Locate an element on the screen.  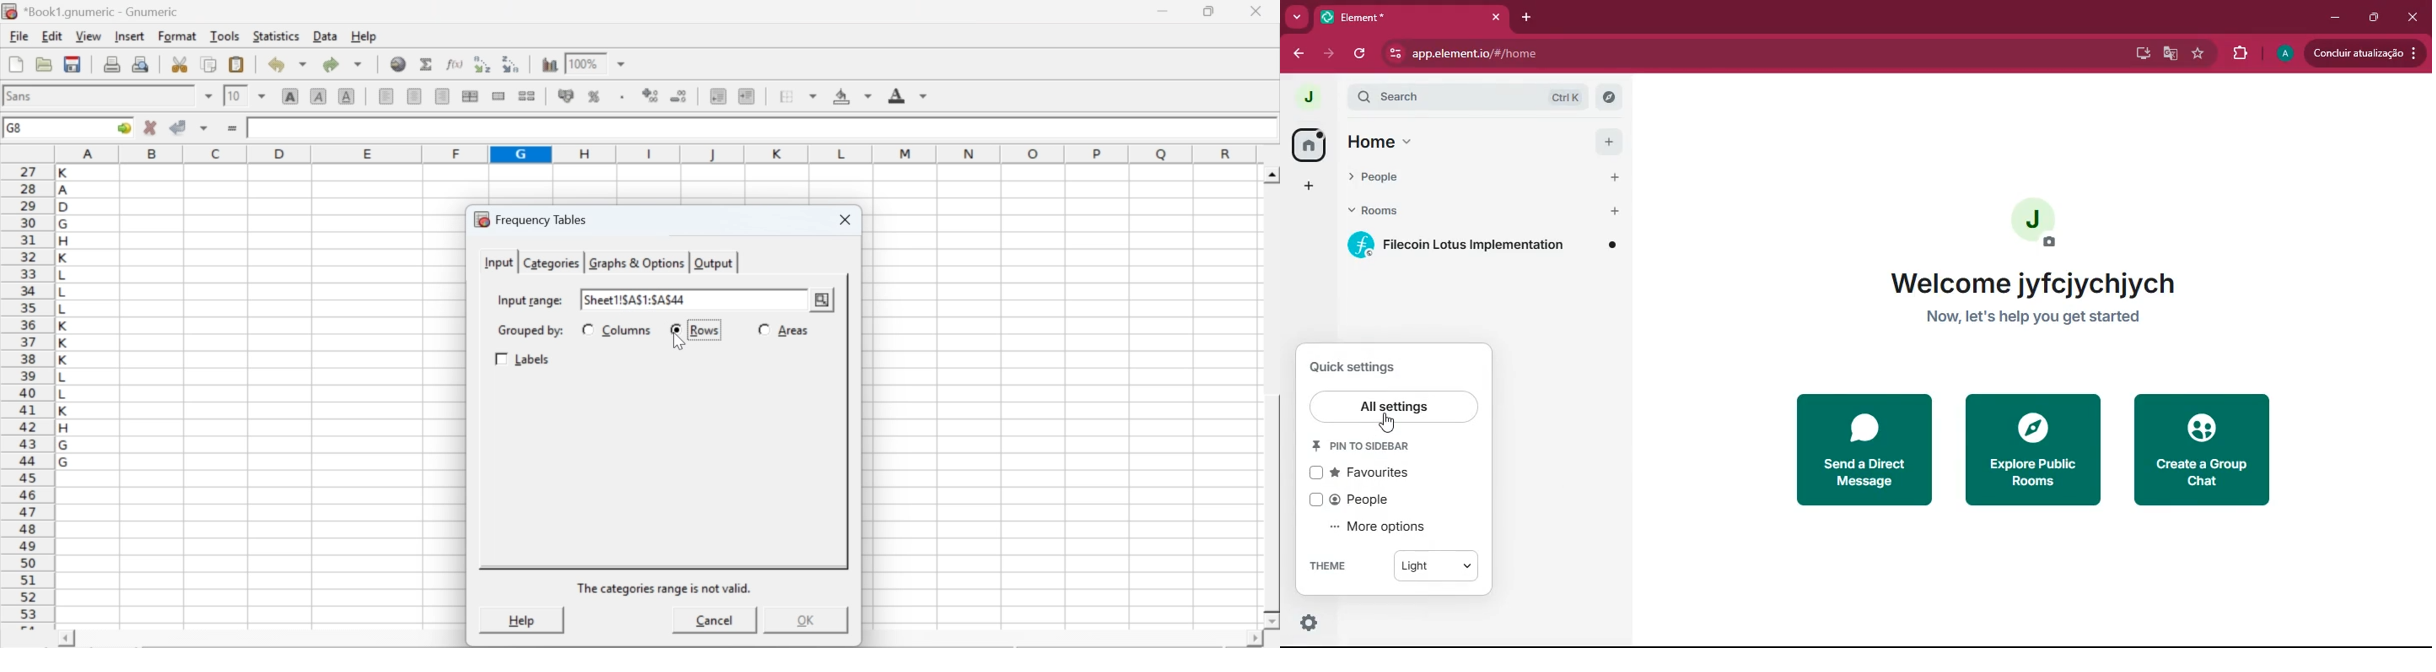
edit is located at coordinates (52, 36).